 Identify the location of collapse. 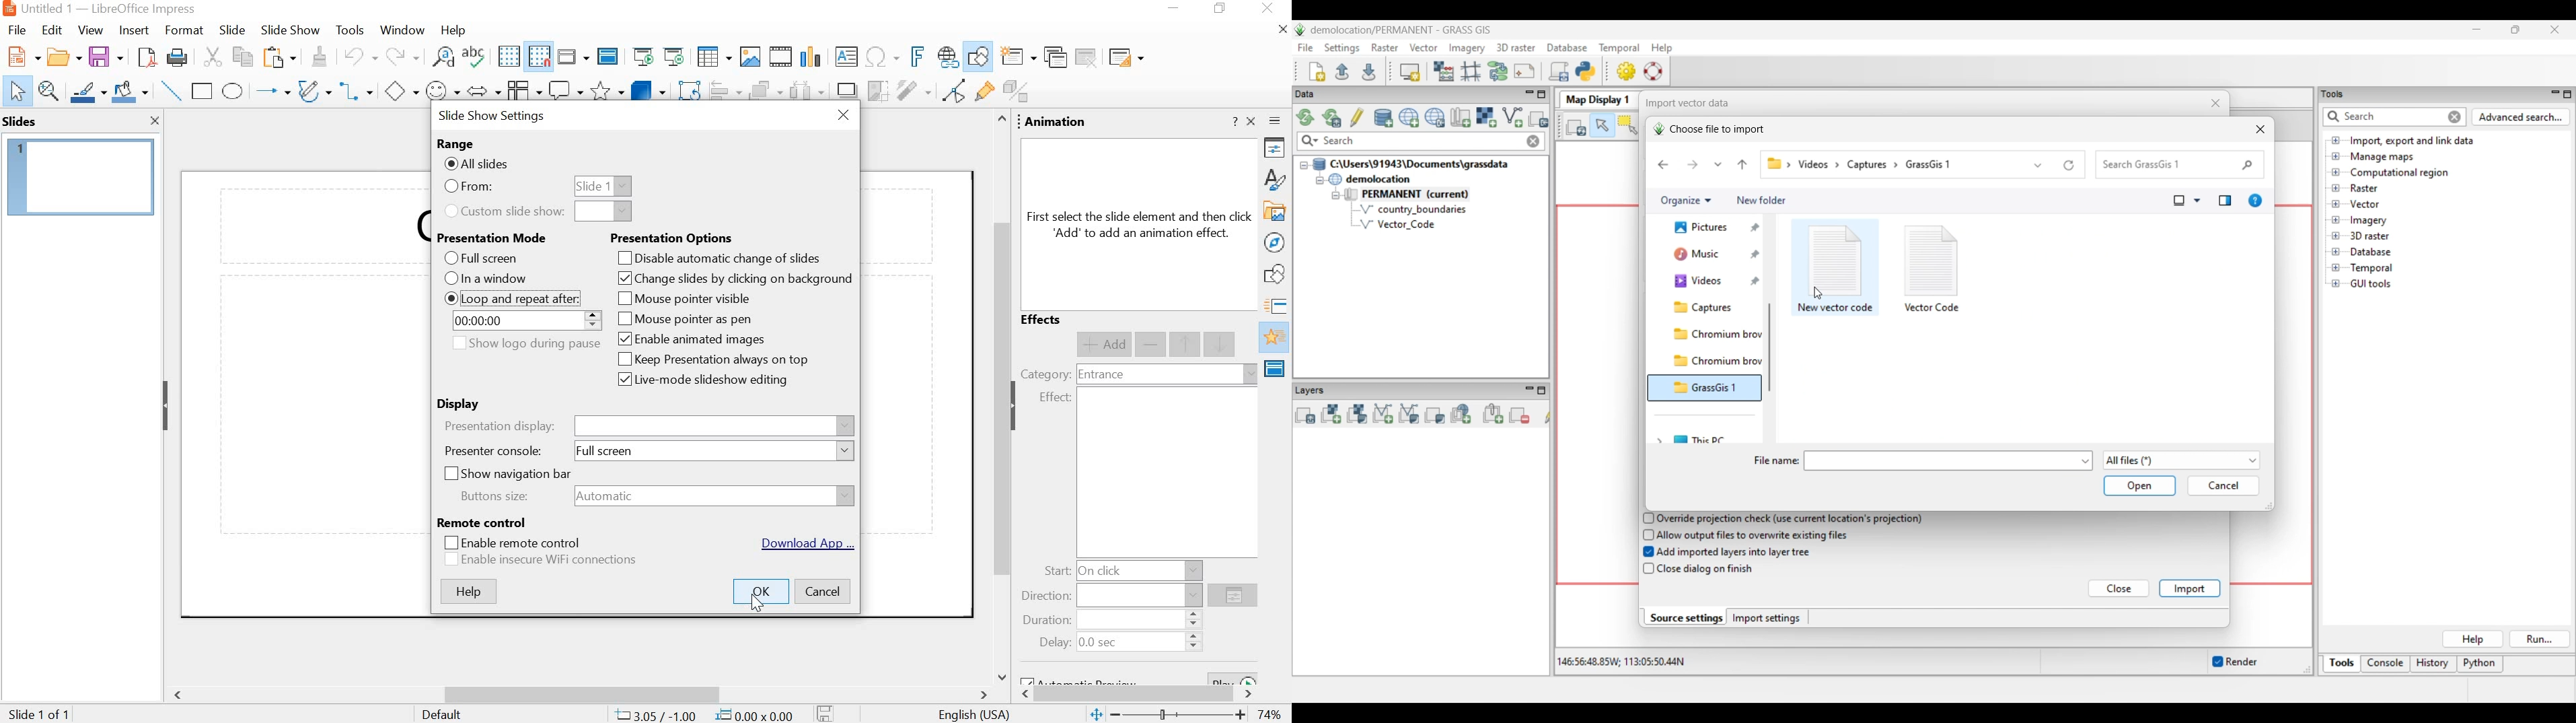
(1018, 406).